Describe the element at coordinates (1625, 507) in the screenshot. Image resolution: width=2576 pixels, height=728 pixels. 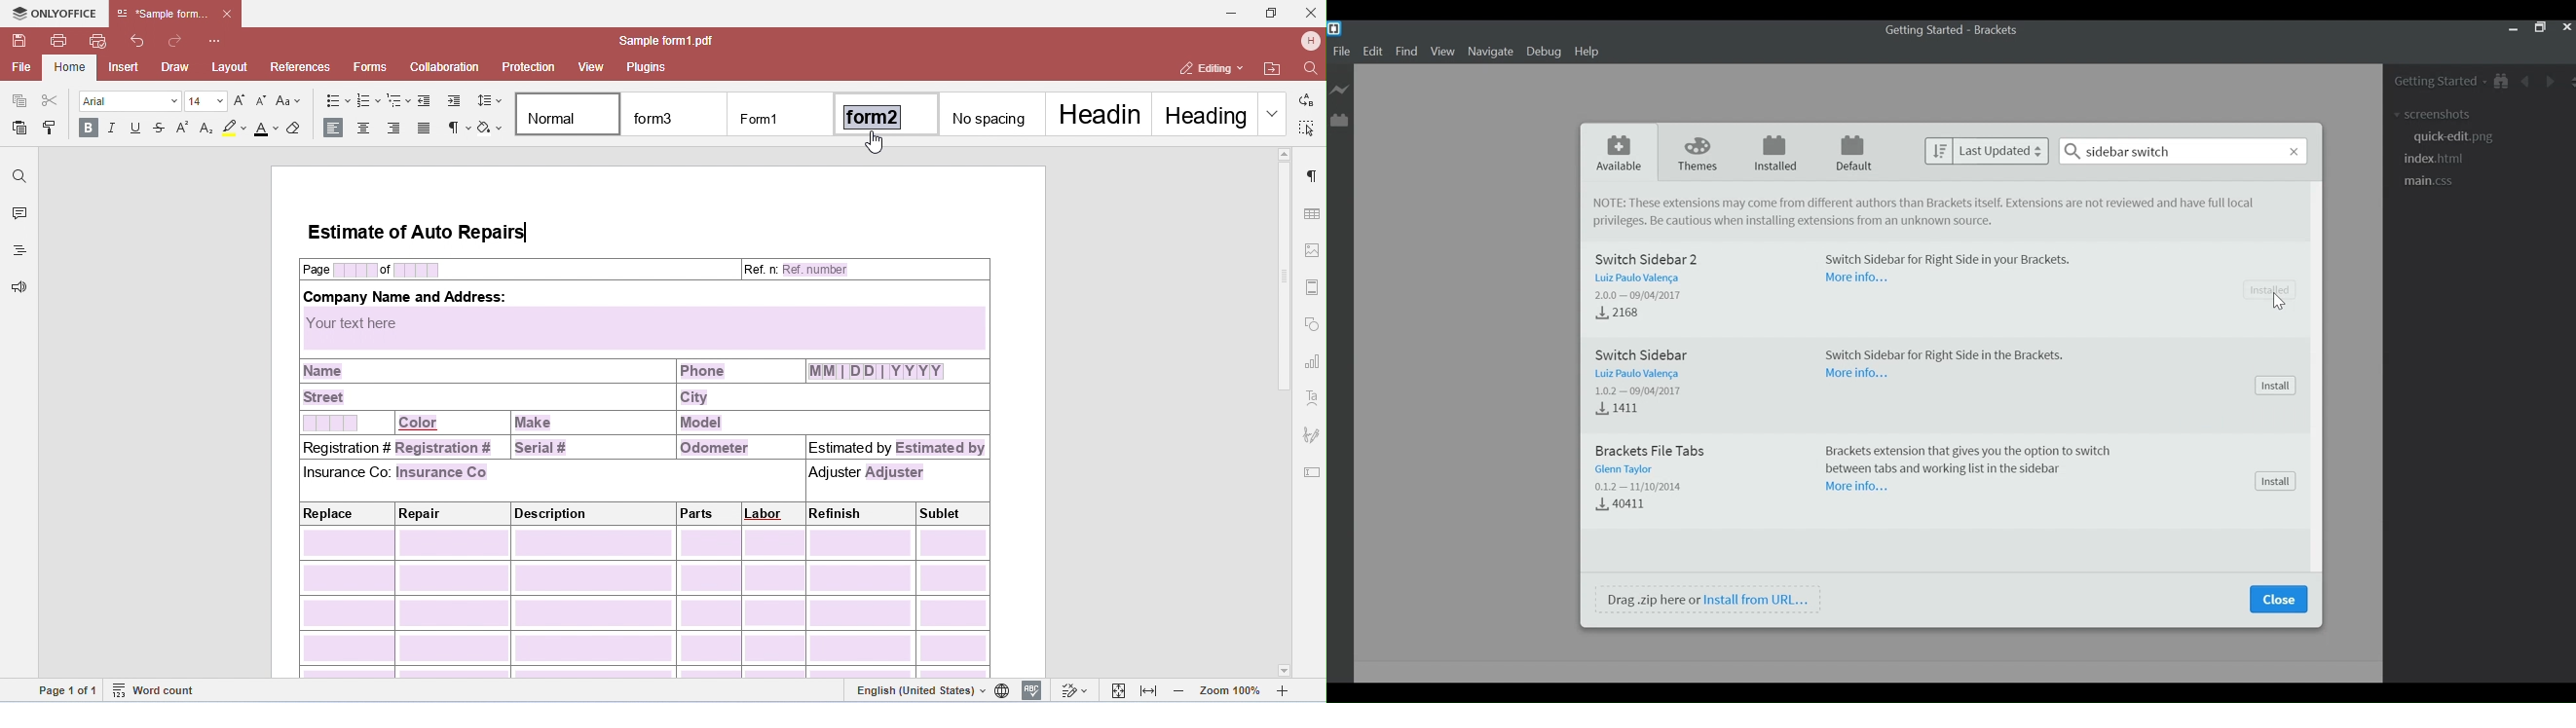
I see `40411` at that location.